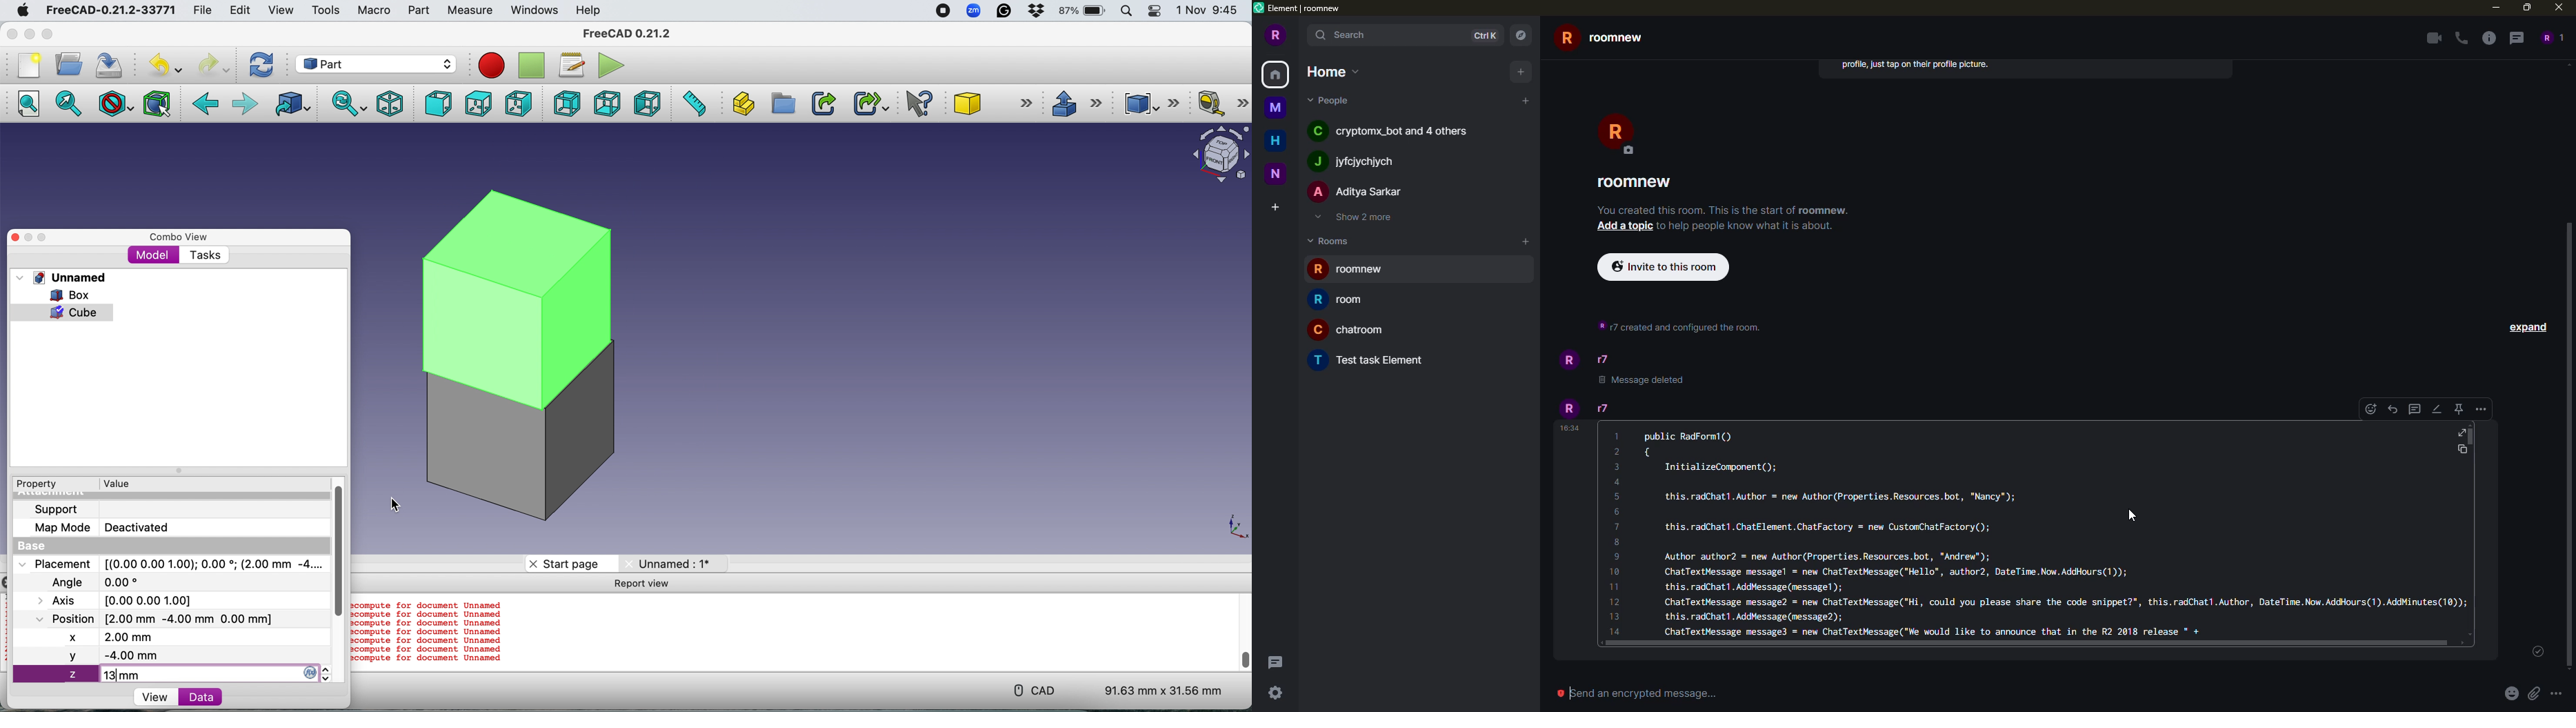 The width and height of the screenshot is (2576, 728). Describe the element at coordinates (1395, 130) in the screenshot. I see `people` at that location.